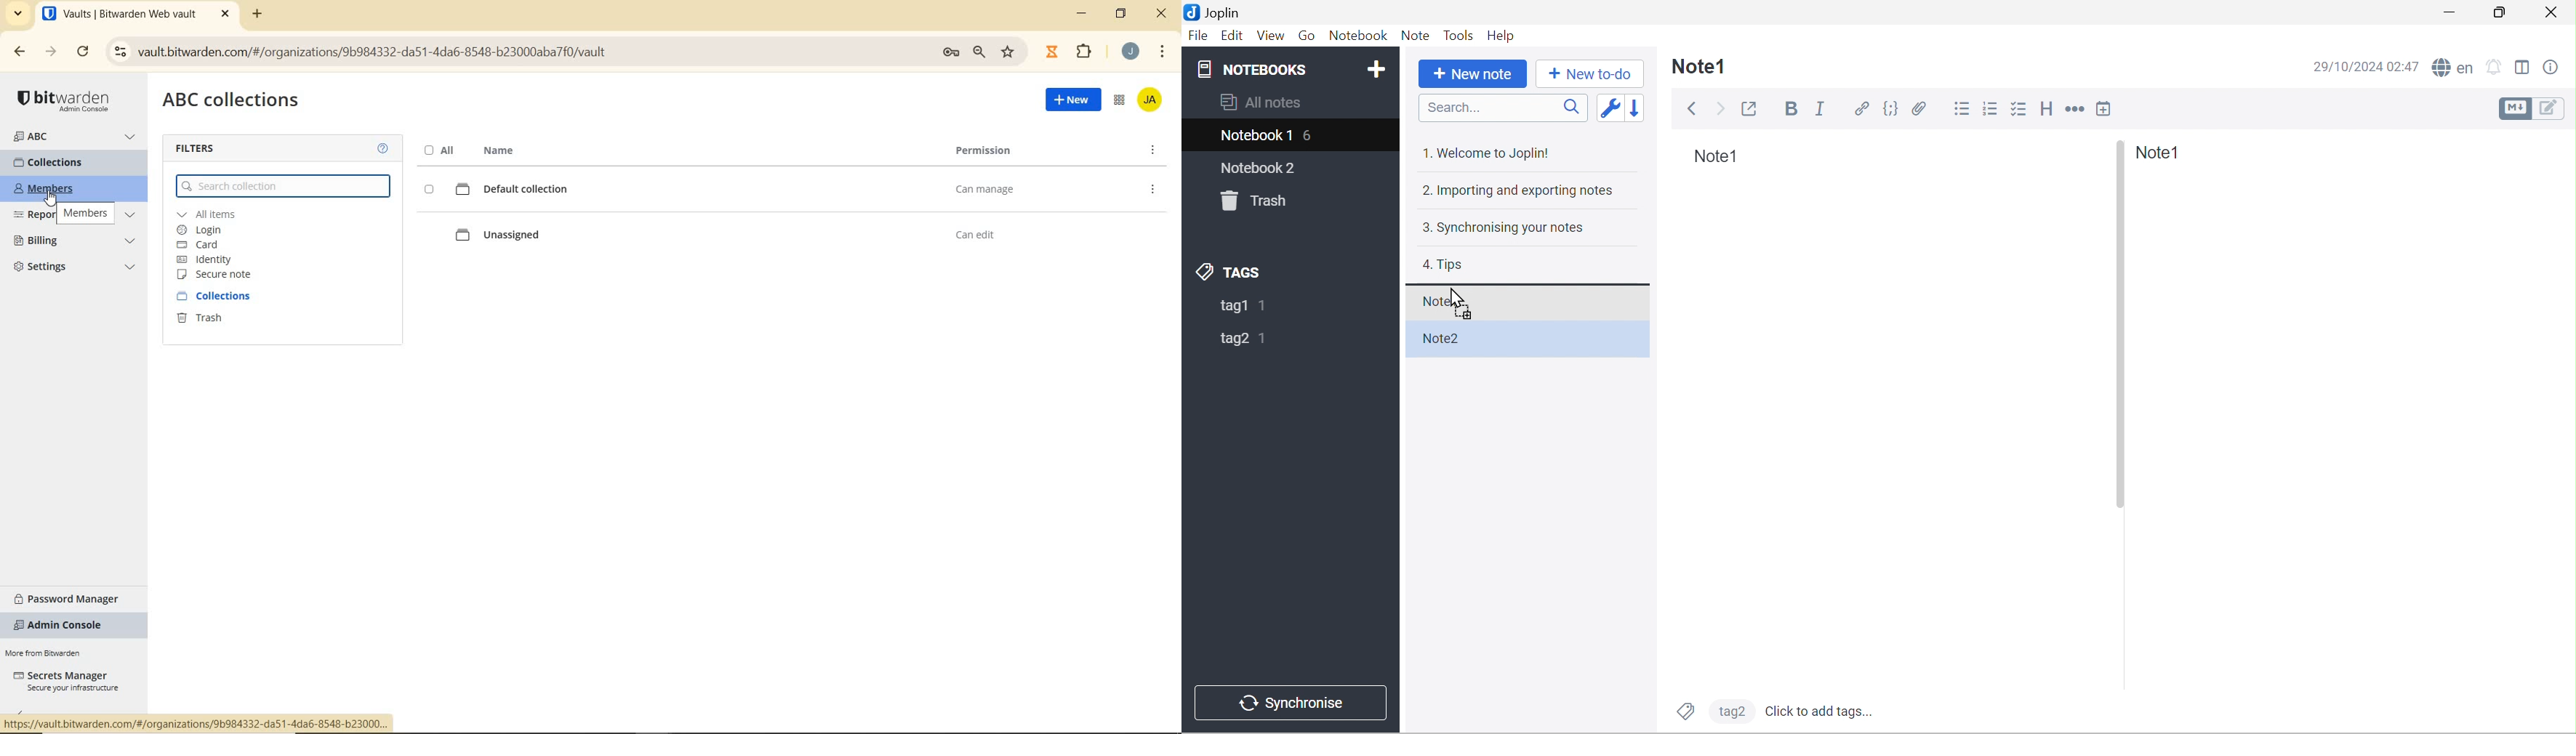 This screenshot has height=756, width=2576. I want to click on 2. Importing and exporting notes, so click(1516, 192).